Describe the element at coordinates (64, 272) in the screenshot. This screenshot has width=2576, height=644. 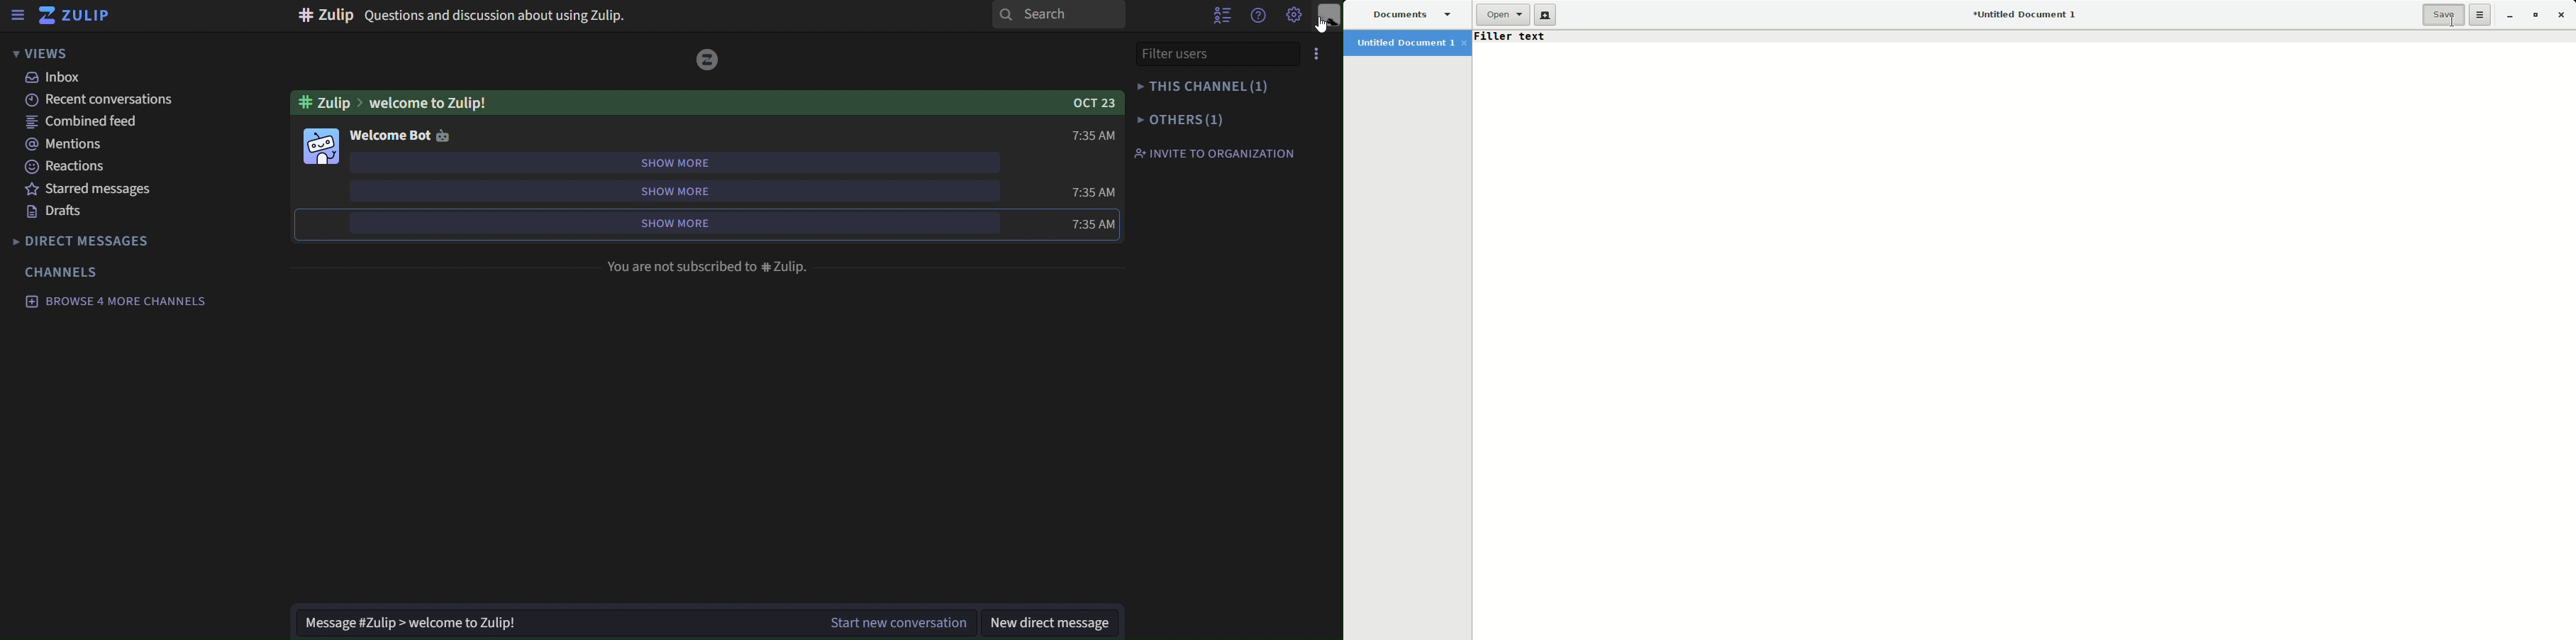
I see `channels` at that location.